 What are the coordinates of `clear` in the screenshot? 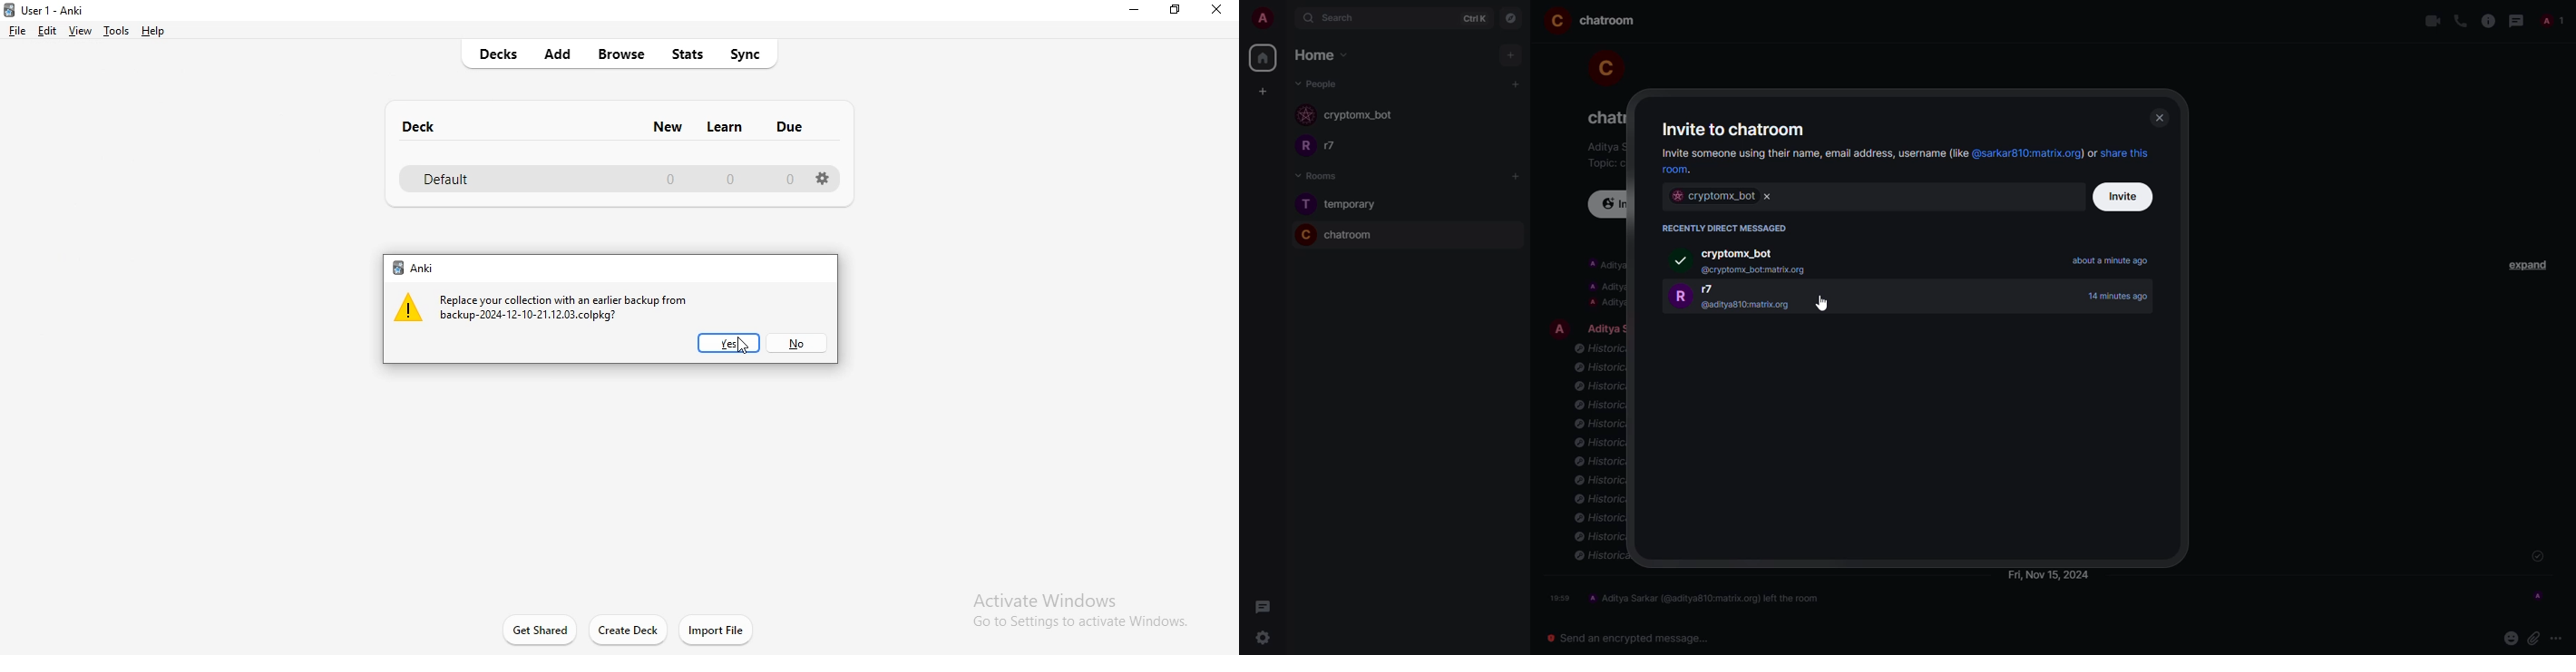 It's located at (1767, 197).